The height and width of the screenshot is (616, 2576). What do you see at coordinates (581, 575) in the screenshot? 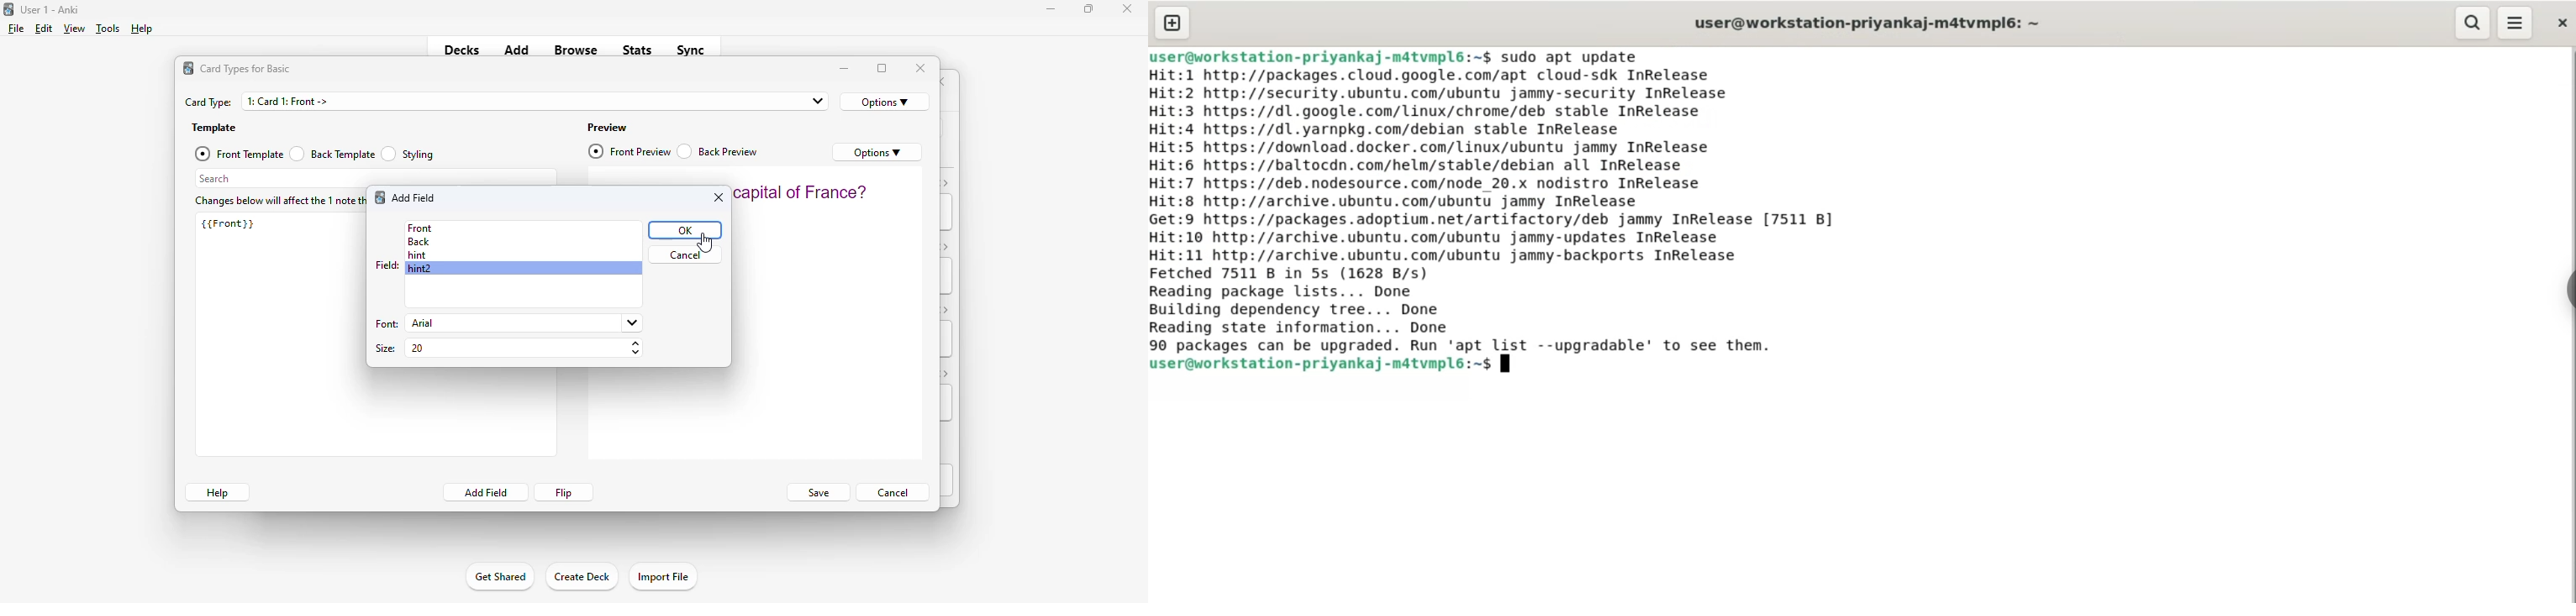
I see `create deck` at bounding box center [581, 575].